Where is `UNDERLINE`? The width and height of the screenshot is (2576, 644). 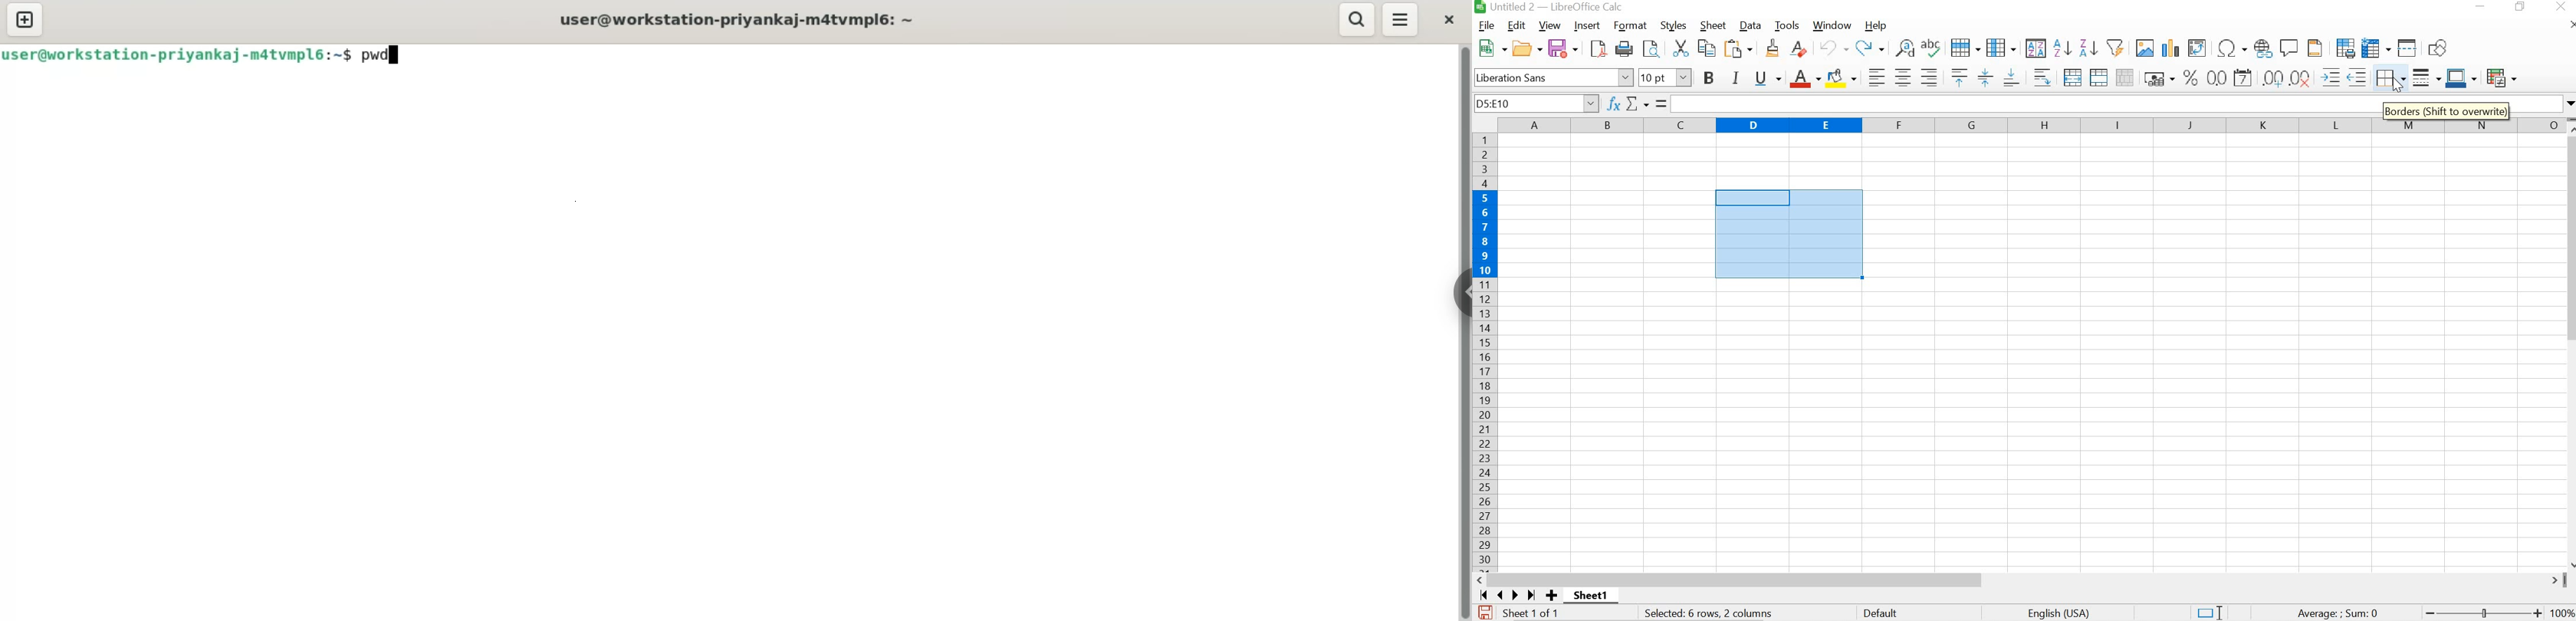
UNDERLINE is located at coordinates (1767, 79).